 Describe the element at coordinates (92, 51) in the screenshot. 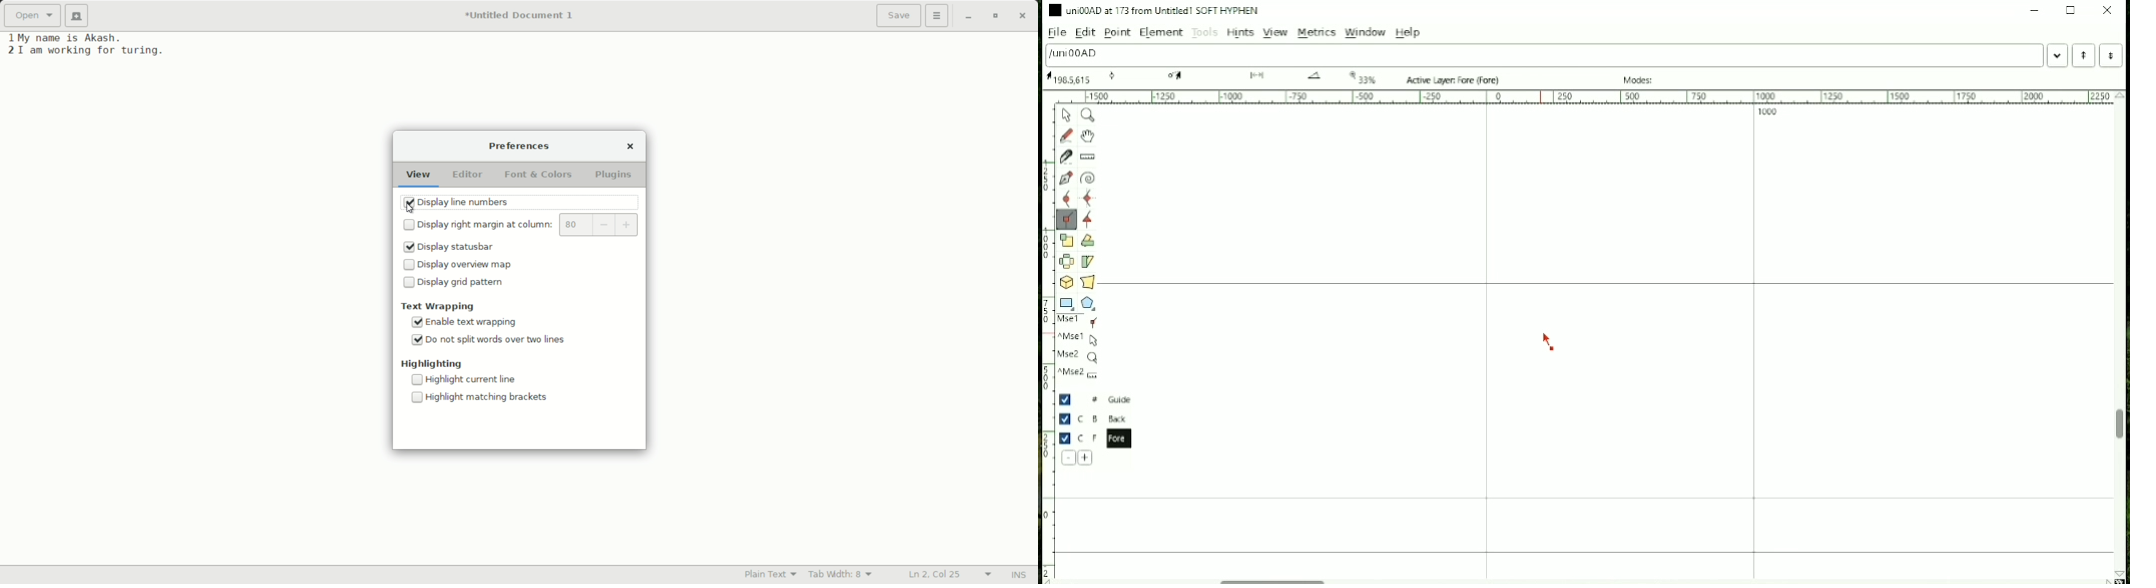

I see `I am working for turing.` at that location.